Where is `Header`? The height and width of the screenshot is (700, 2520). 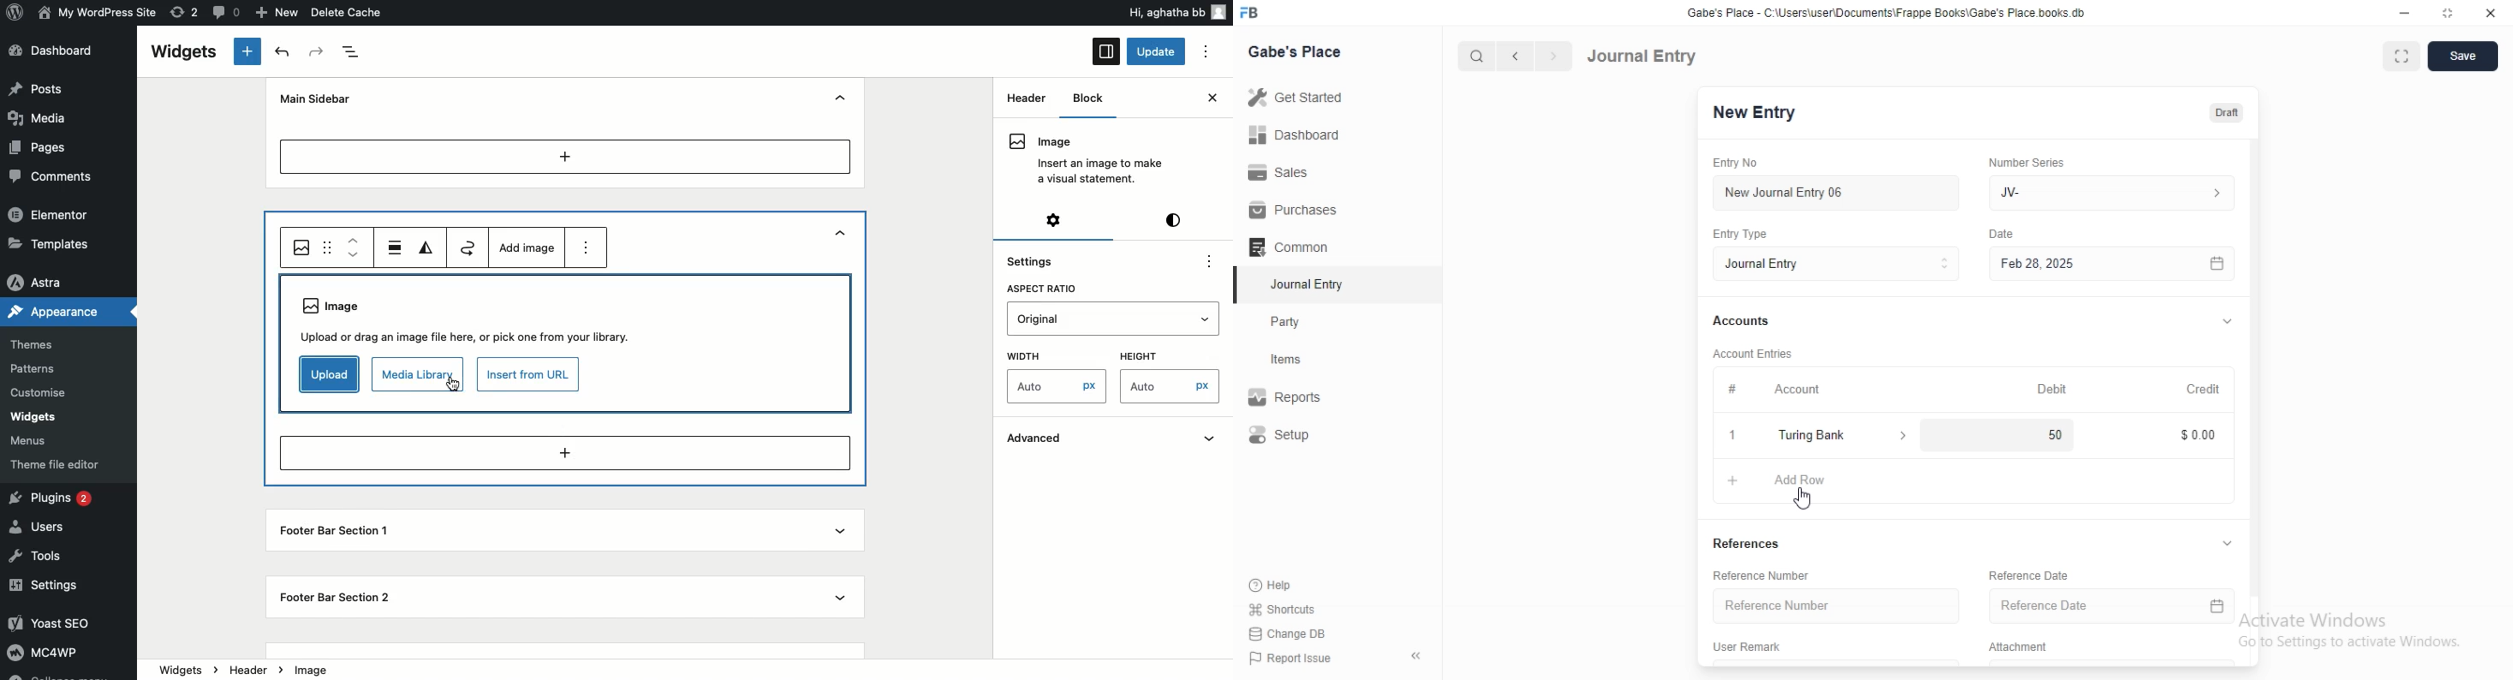
Header is located at coordinates (1026, 97).